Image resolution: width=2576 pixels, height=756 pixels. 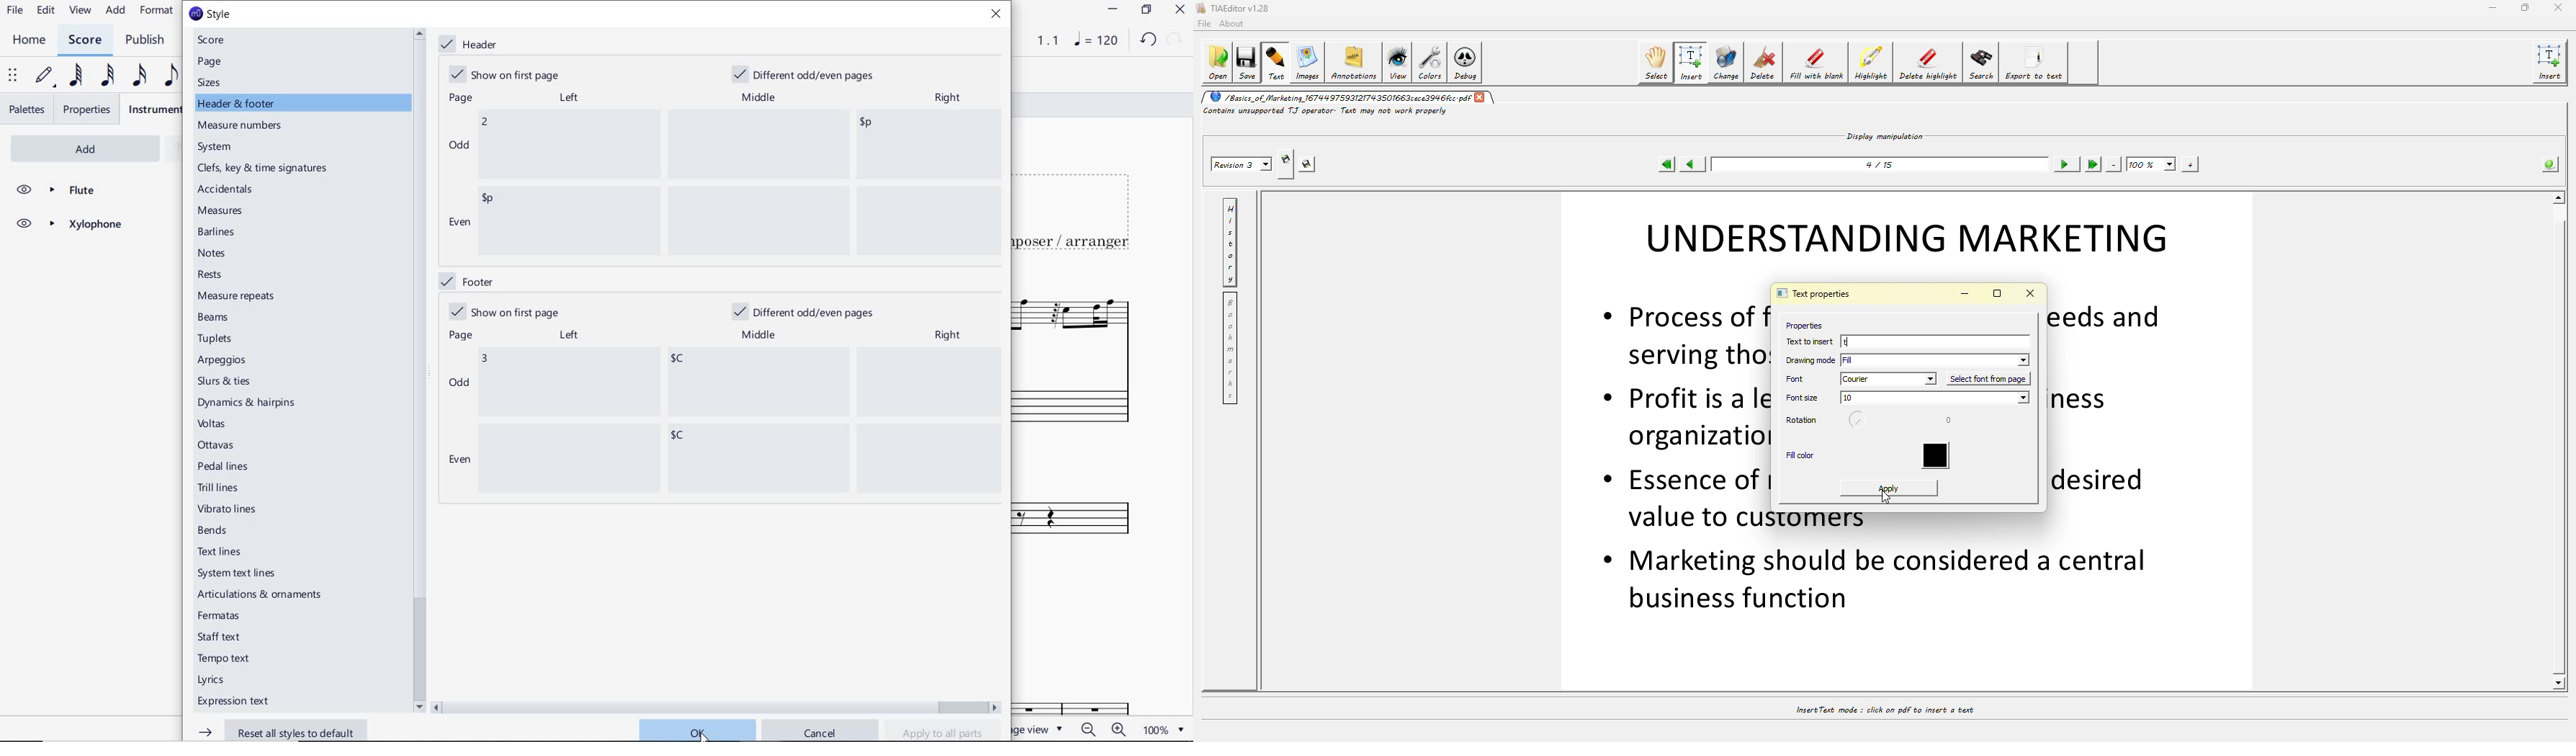 What do you see at coordinates (460, 385) in the screenshot?
I see `odd` at bounding box center [460, 385].